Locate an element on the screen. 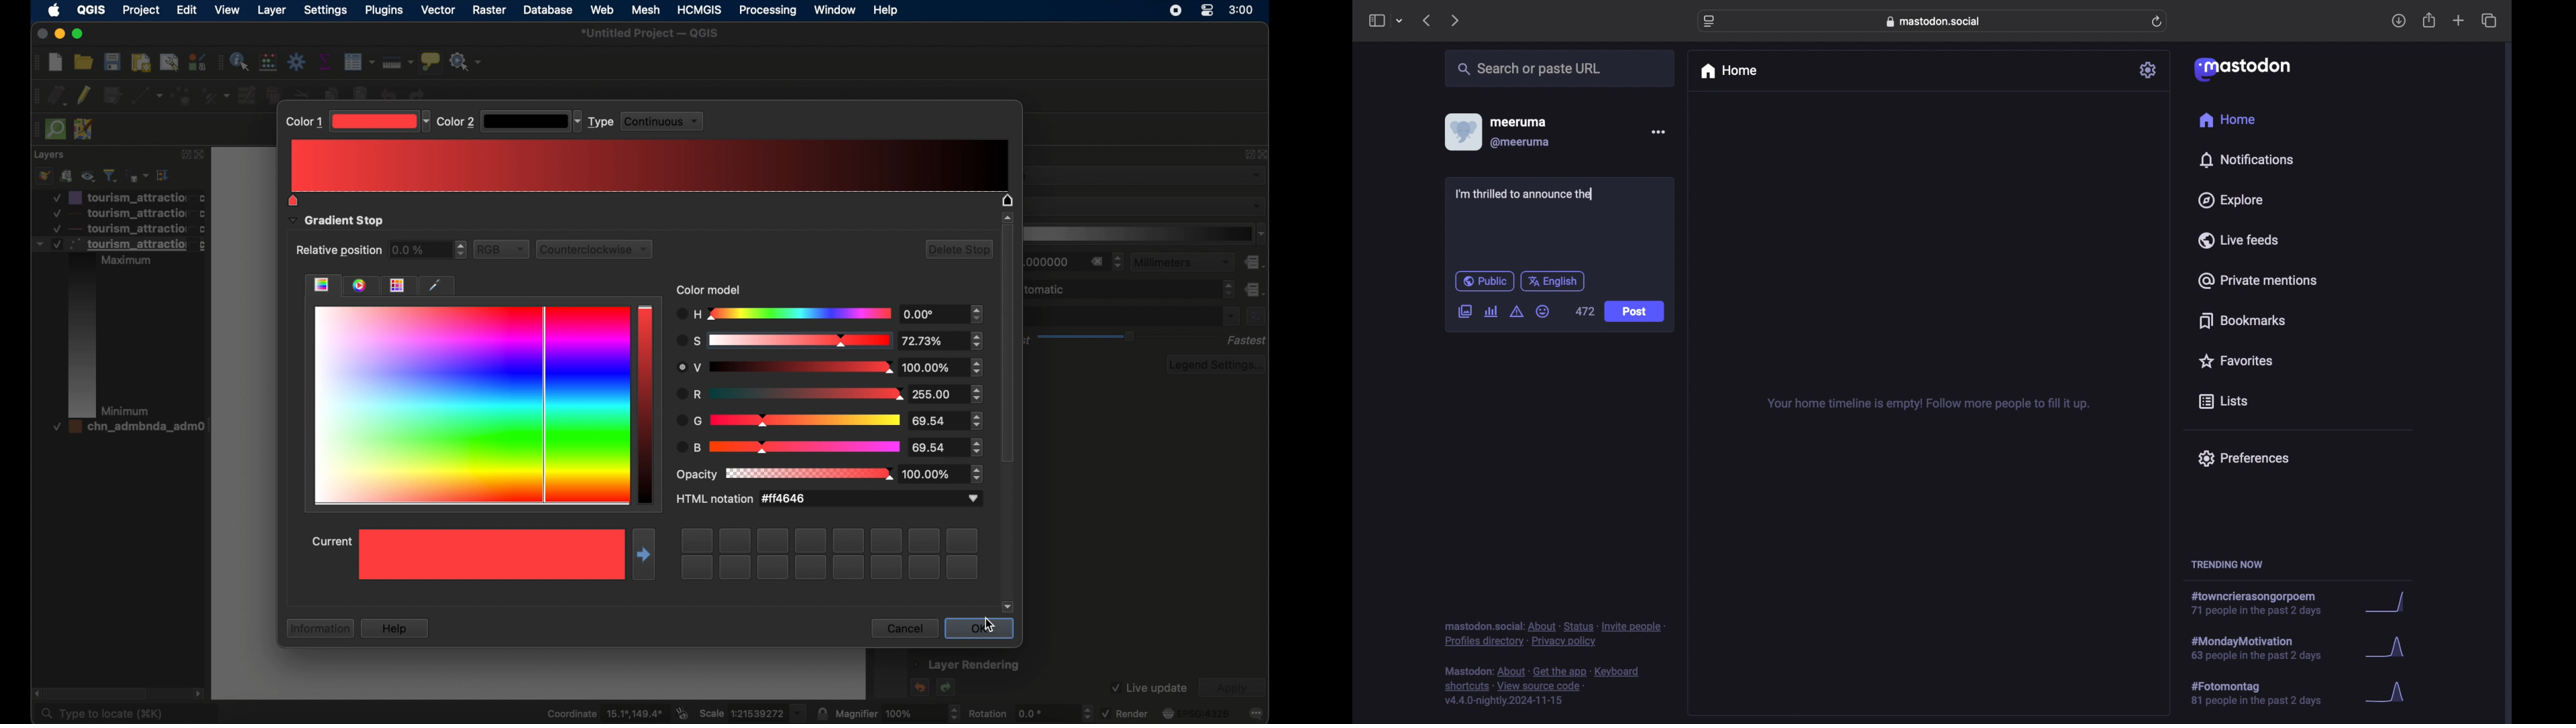  next is located at coordinates (1454, 21).